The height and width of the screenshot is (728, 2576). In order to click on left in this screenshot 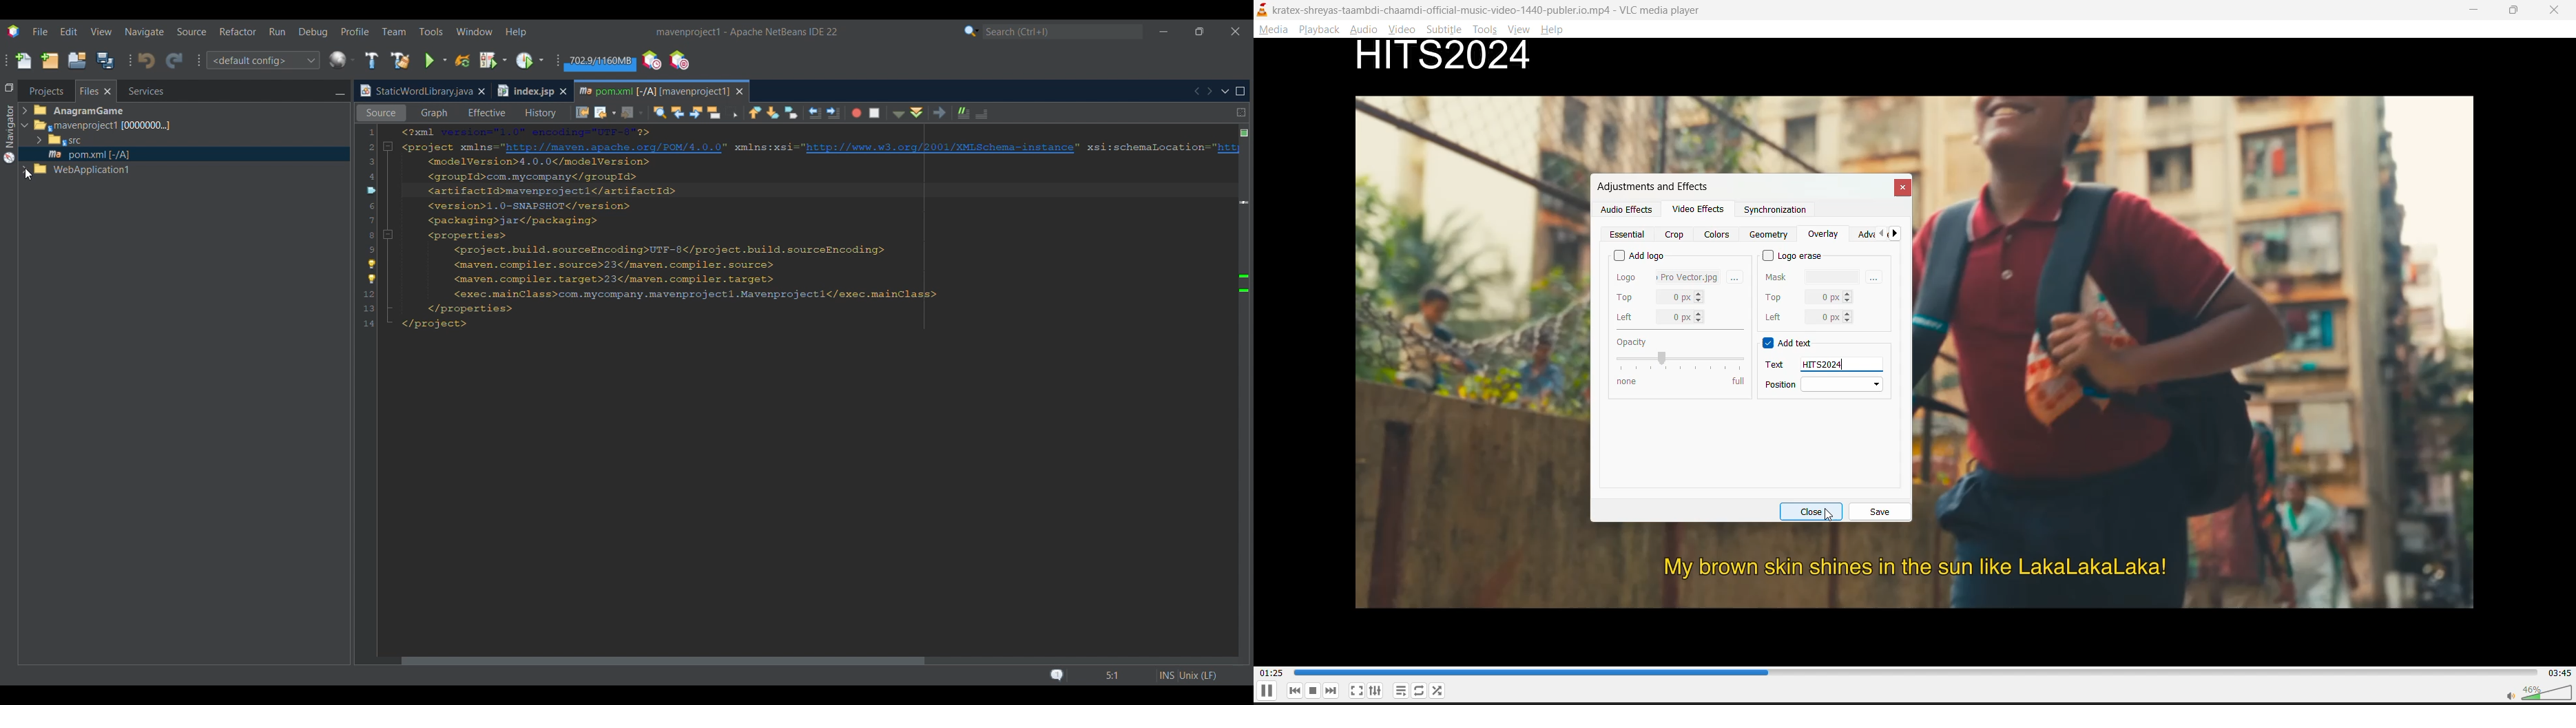, I will do `click(1807, 317)`.